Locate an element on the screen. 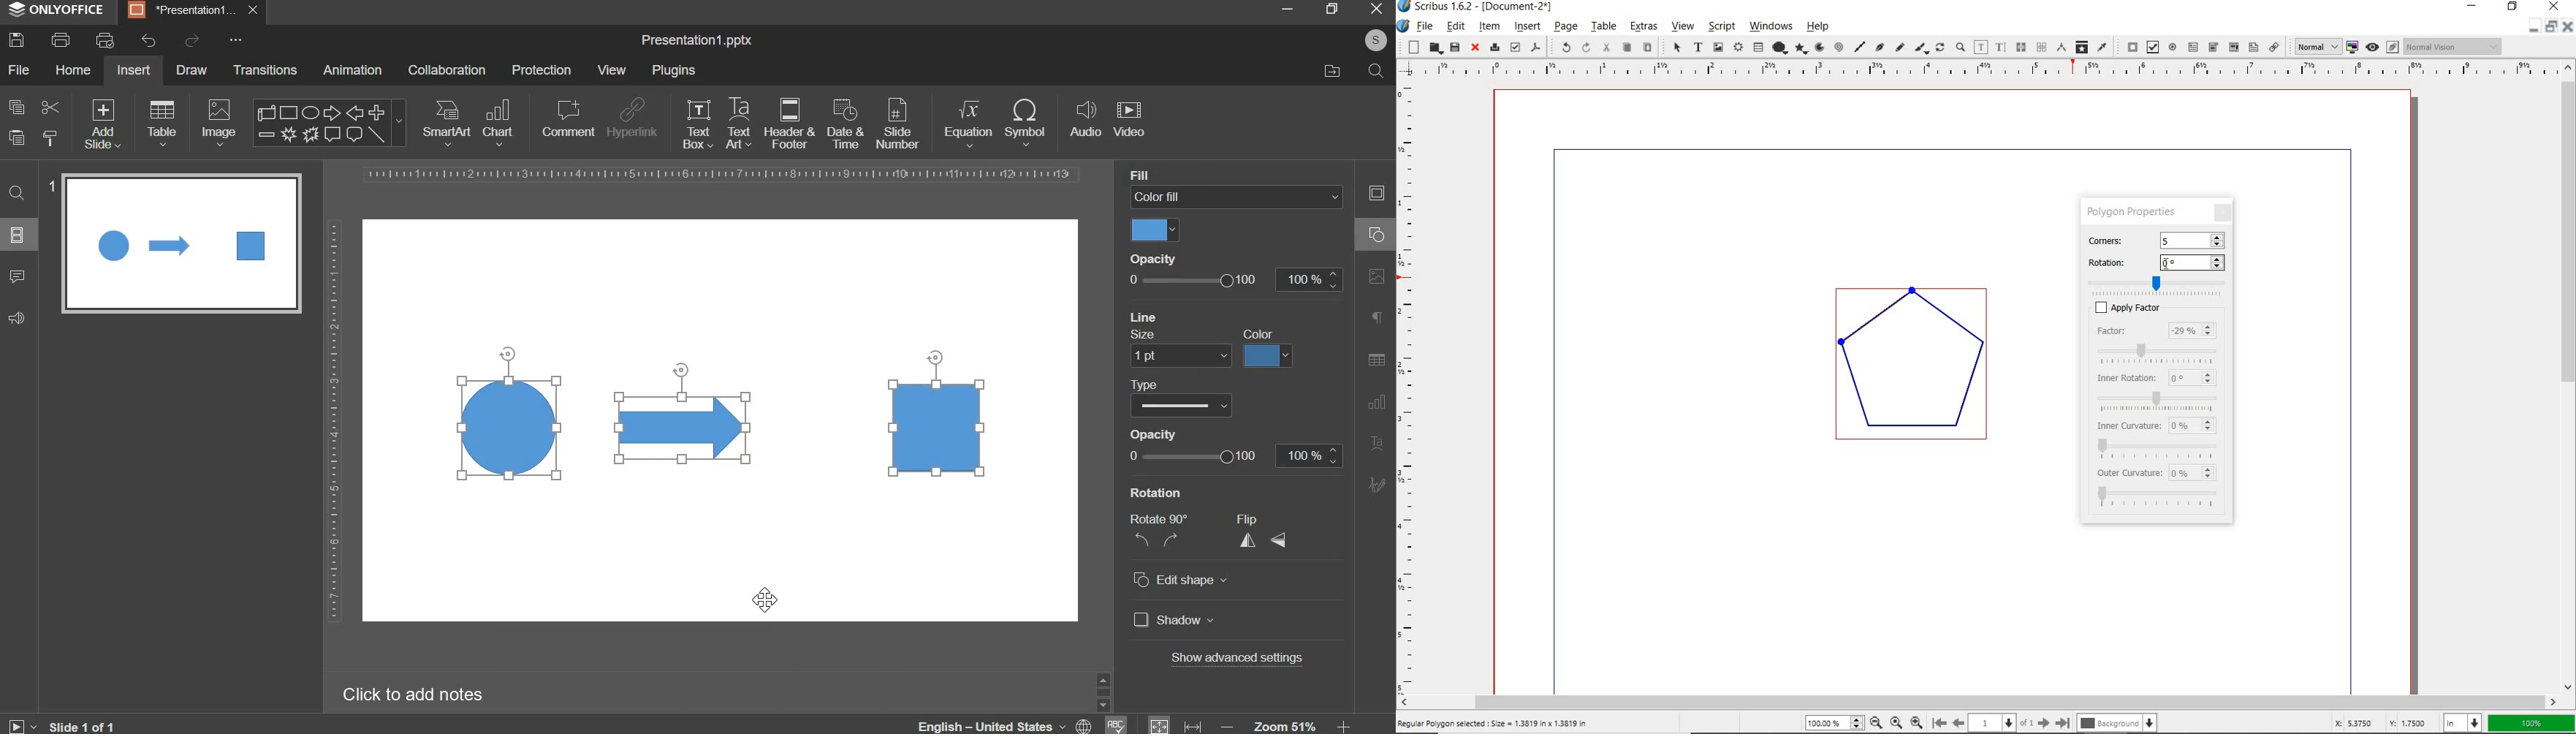  comment is located at coordinates (16, 275).